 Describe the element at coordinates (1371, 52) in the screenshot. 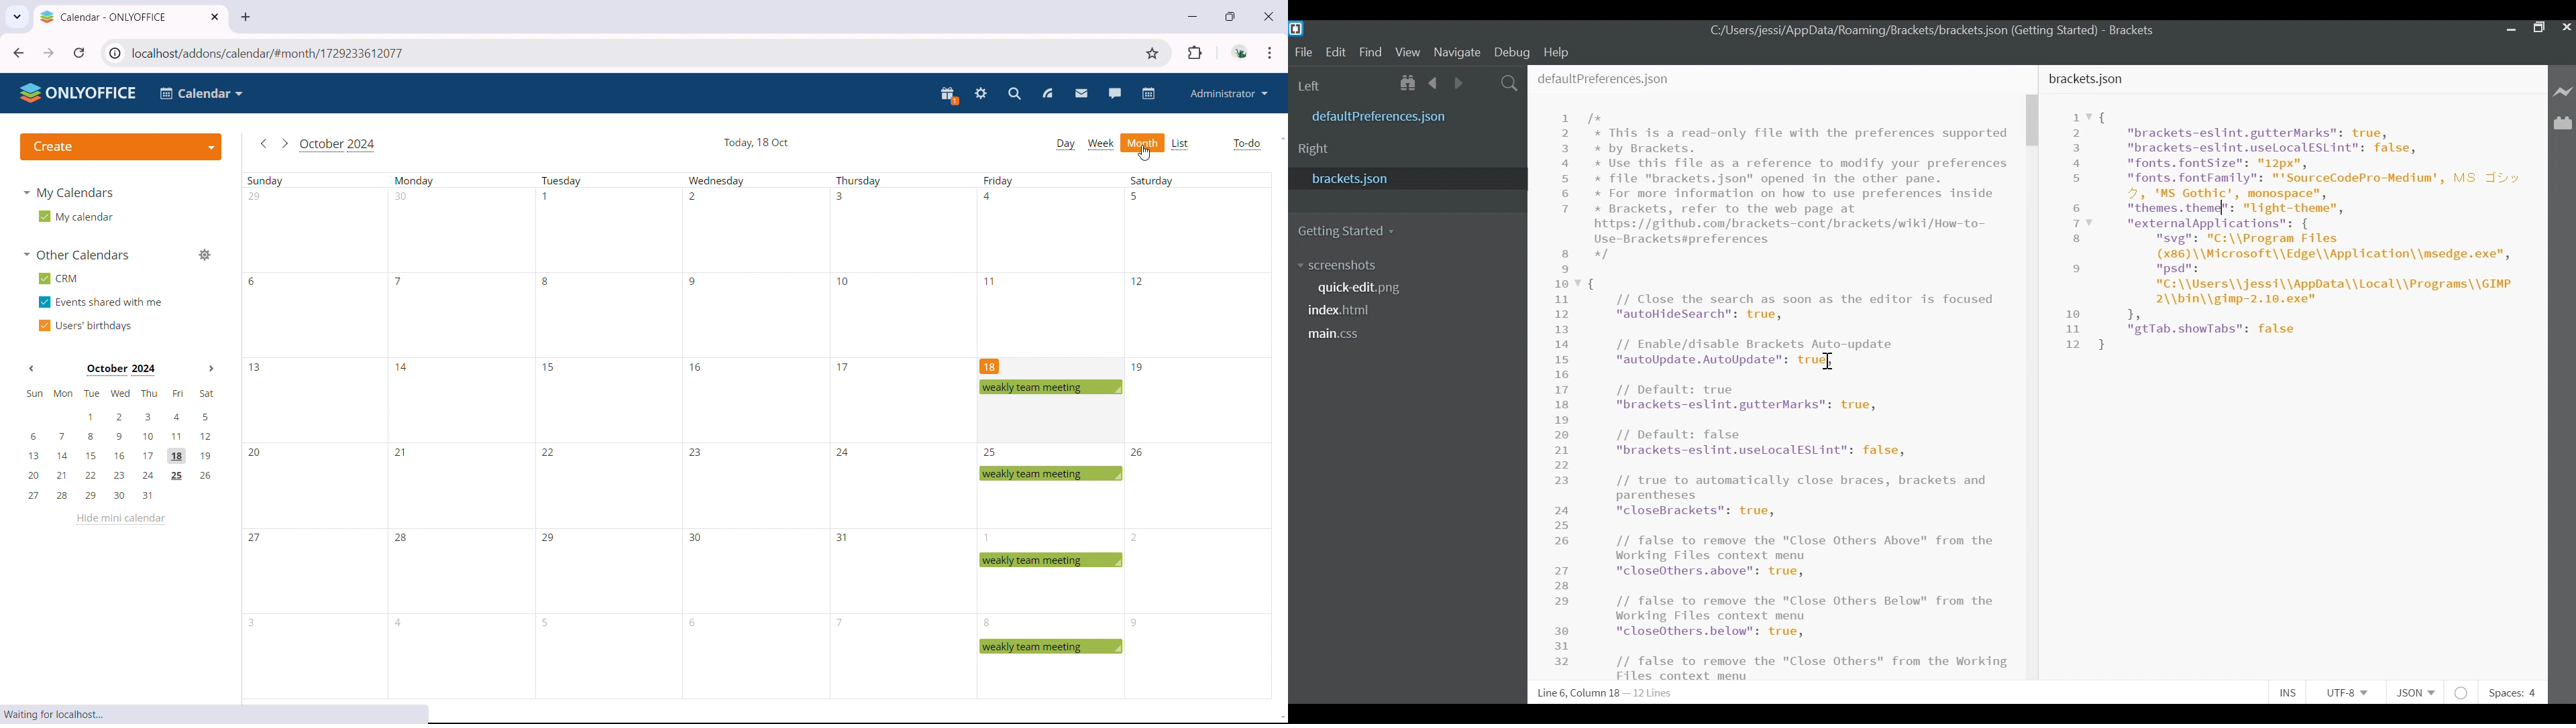

I see `Find` at that location.